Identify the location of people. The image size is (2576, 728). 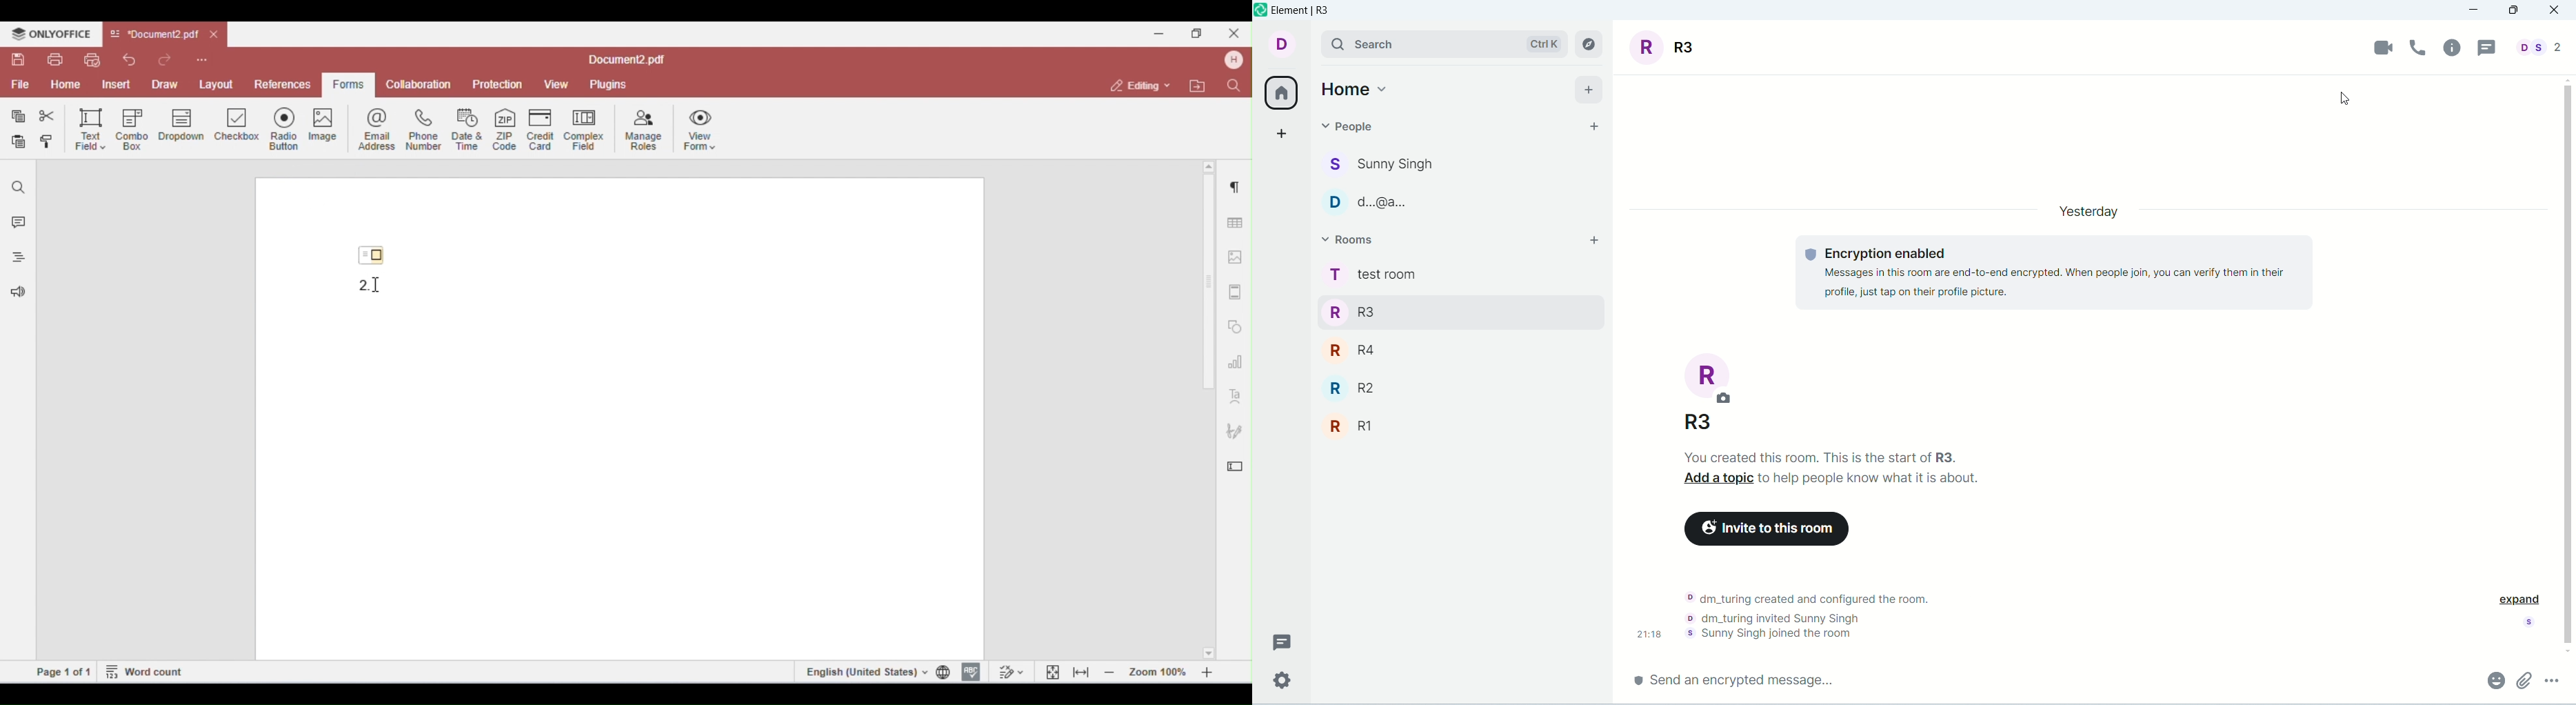
(1381, 166).